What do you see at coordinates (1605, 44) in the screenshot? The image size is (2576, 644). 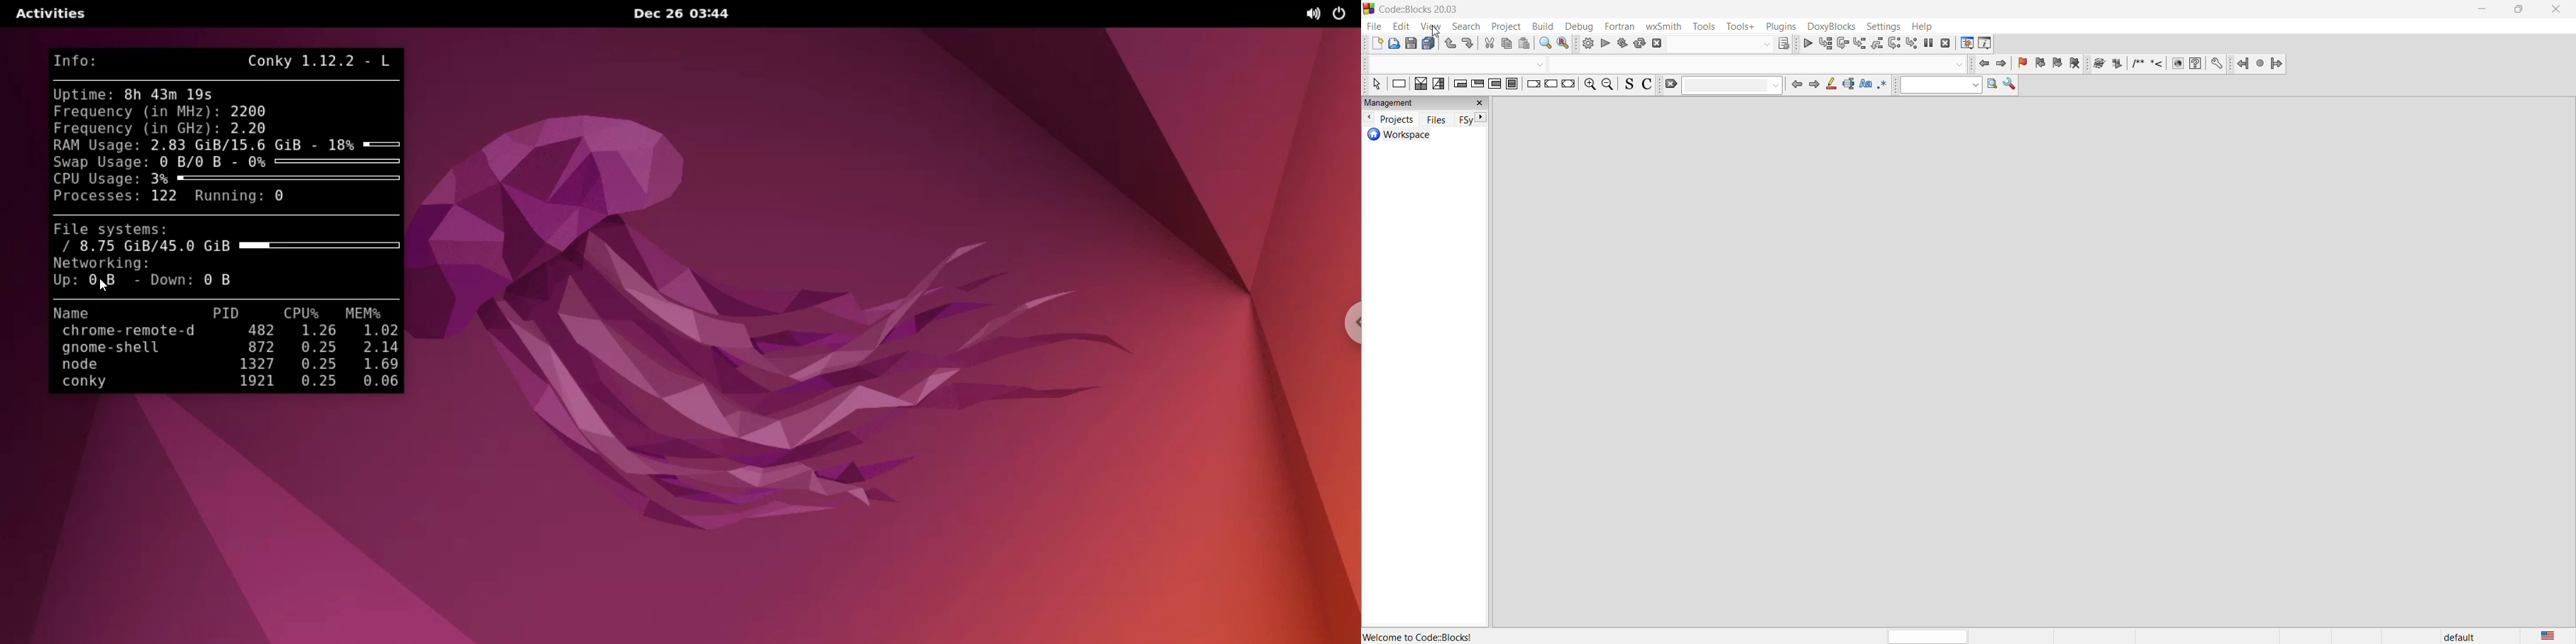 I see `run` at bounding box center [1605, 44].